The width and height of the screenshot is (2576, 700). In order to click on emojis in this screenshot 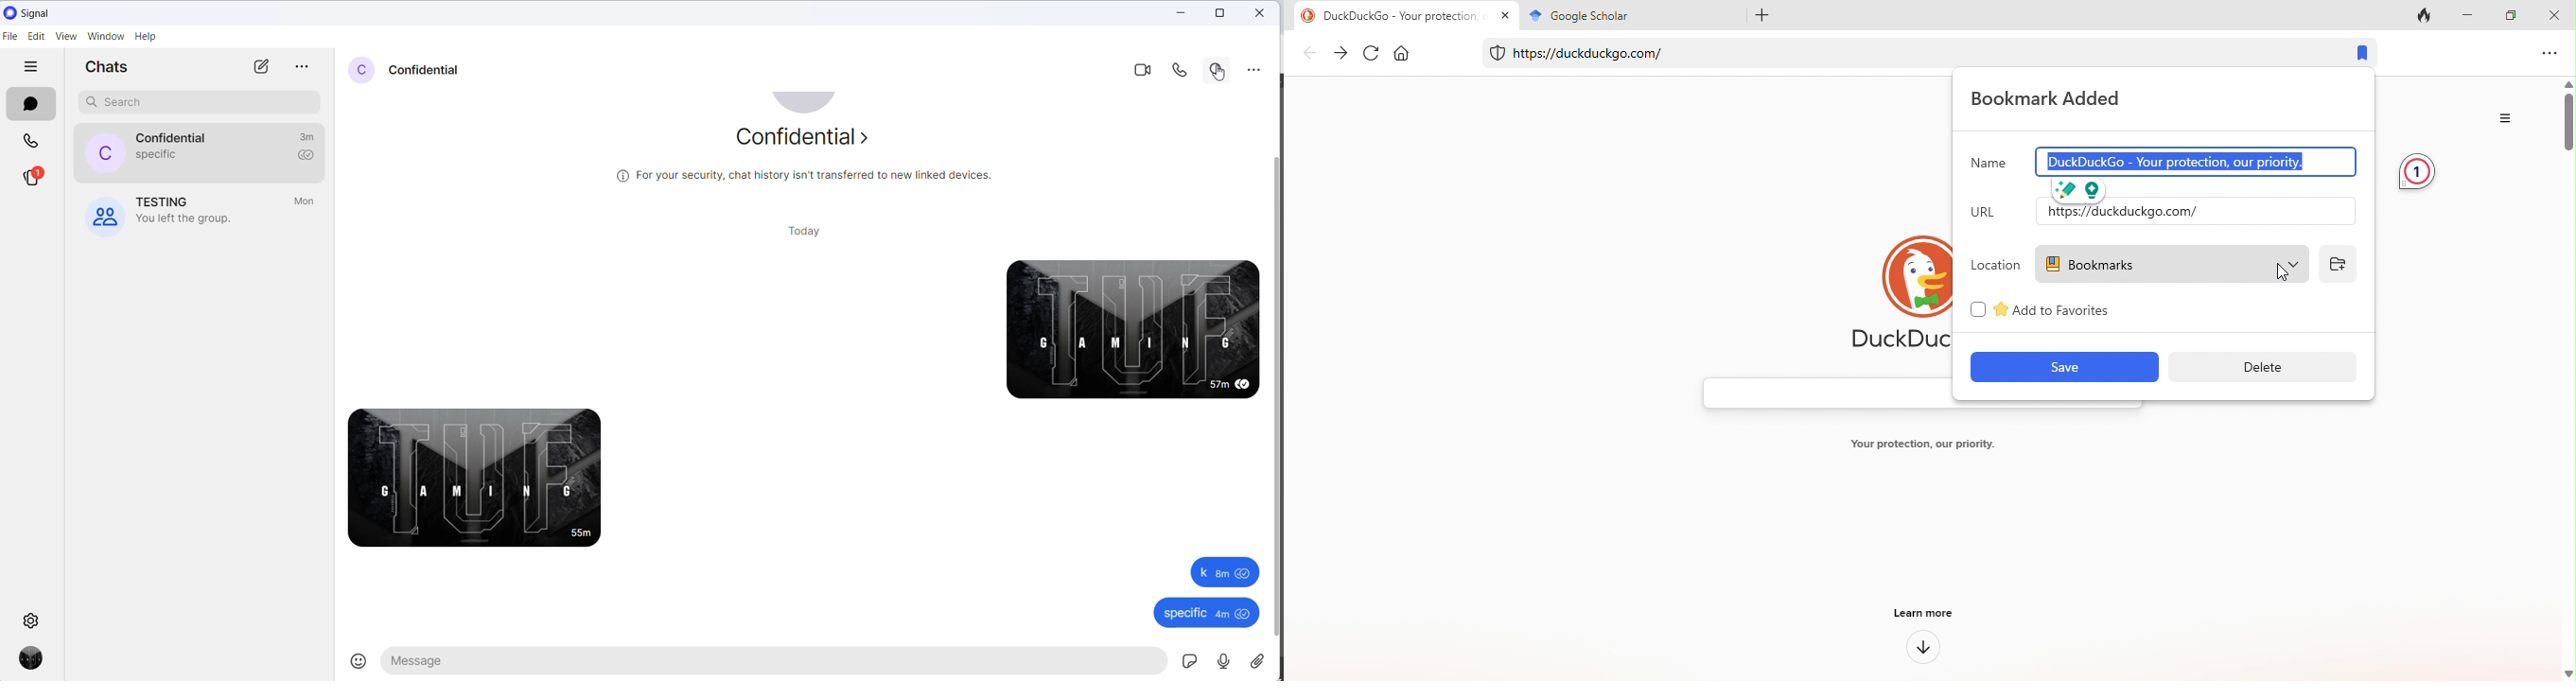, I will do `click(360, 663)`.